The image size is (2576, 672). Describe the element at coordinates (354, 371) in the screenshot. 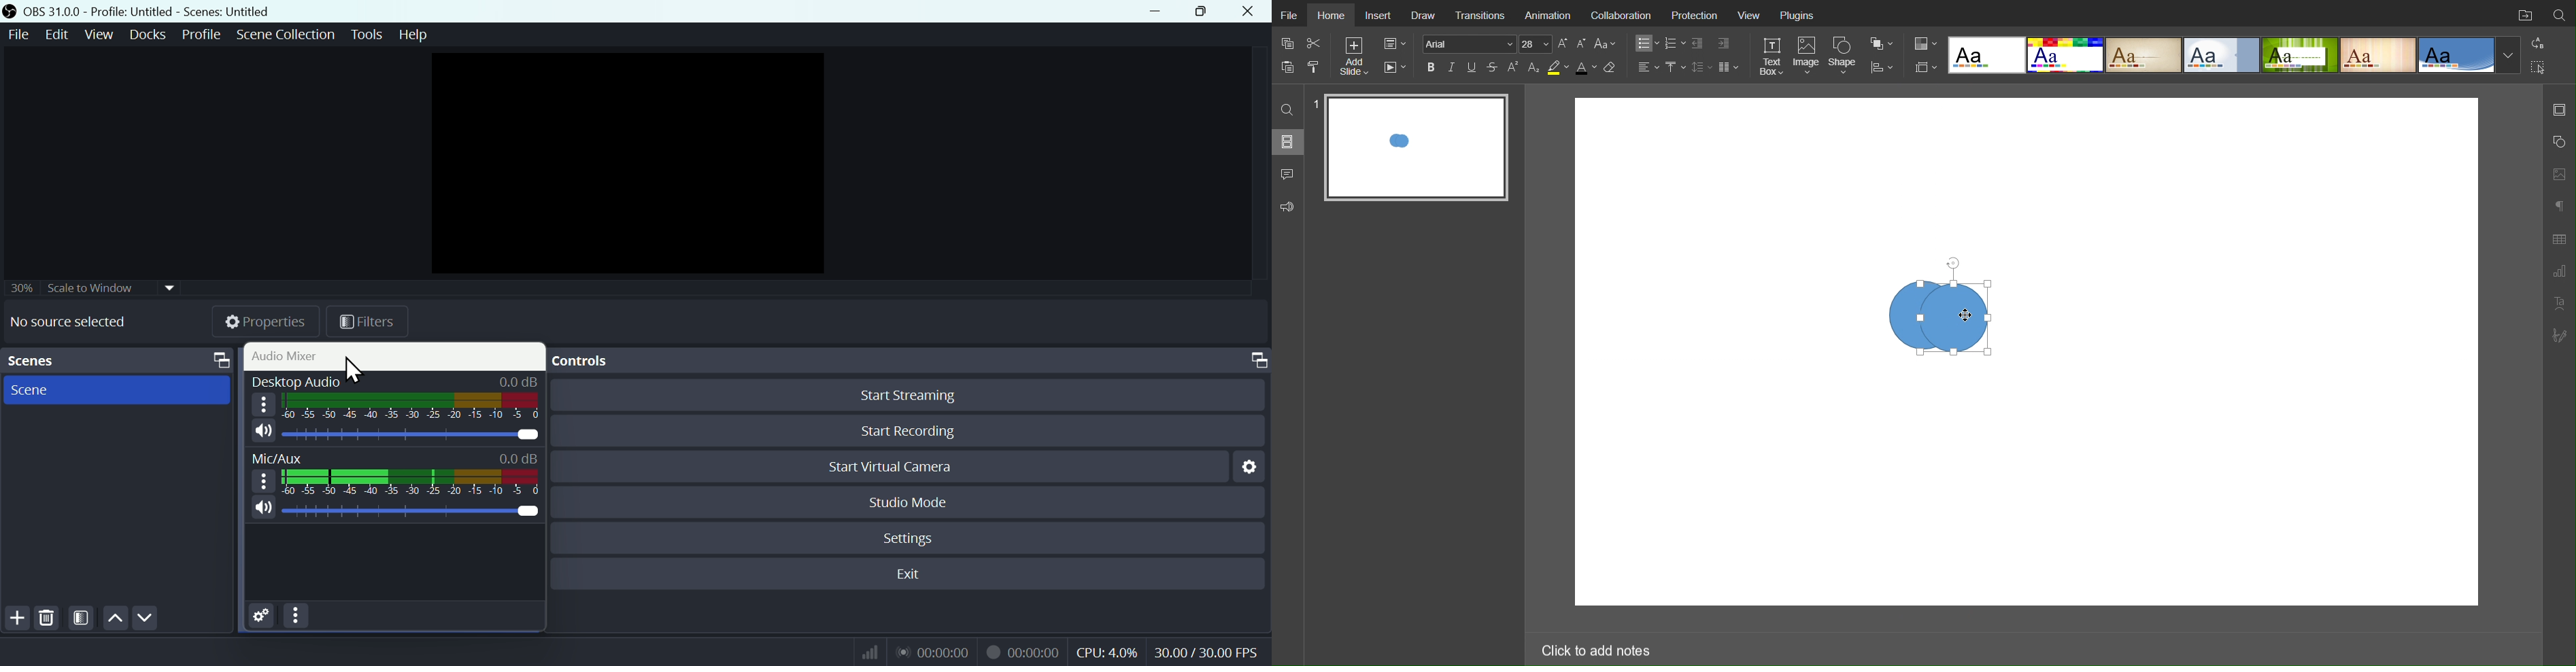

I see `cursor` at that location.